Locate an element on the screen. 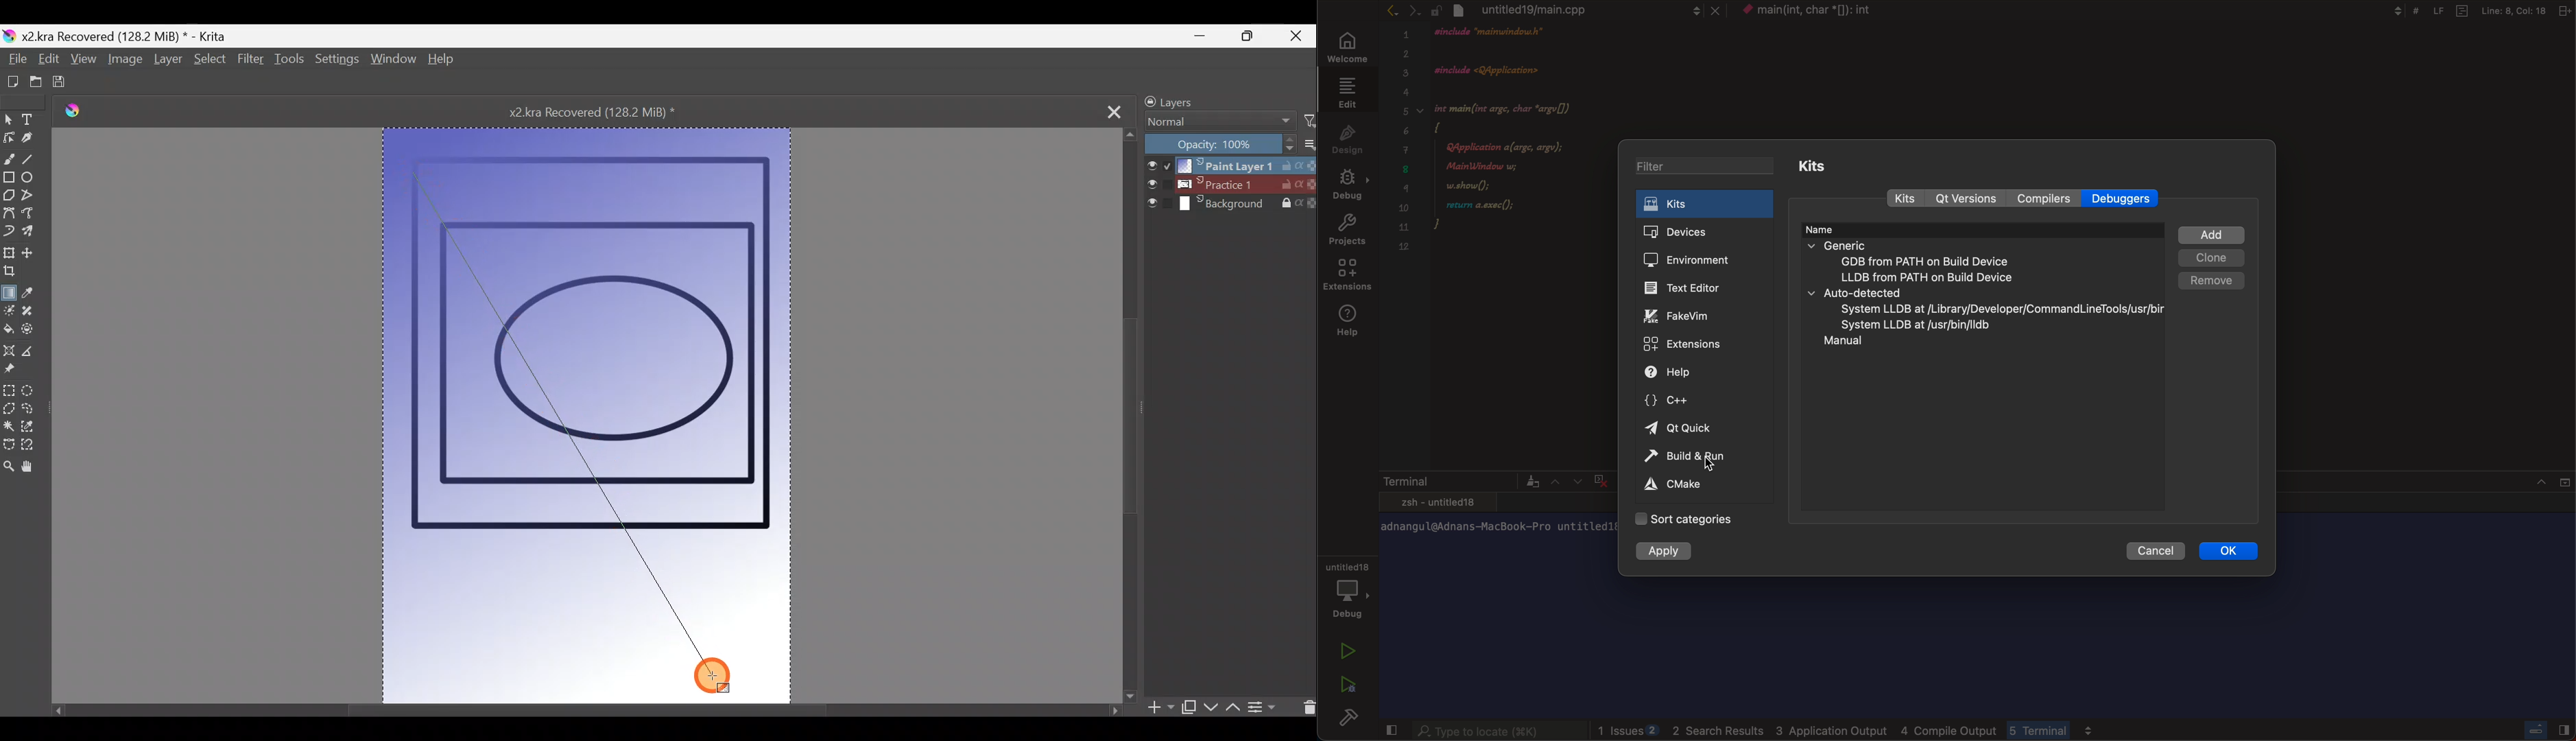 Image resolution: width=2576 pixels, height=756 pixels. Delete layer/mask is located at coordinates (1305, 706).